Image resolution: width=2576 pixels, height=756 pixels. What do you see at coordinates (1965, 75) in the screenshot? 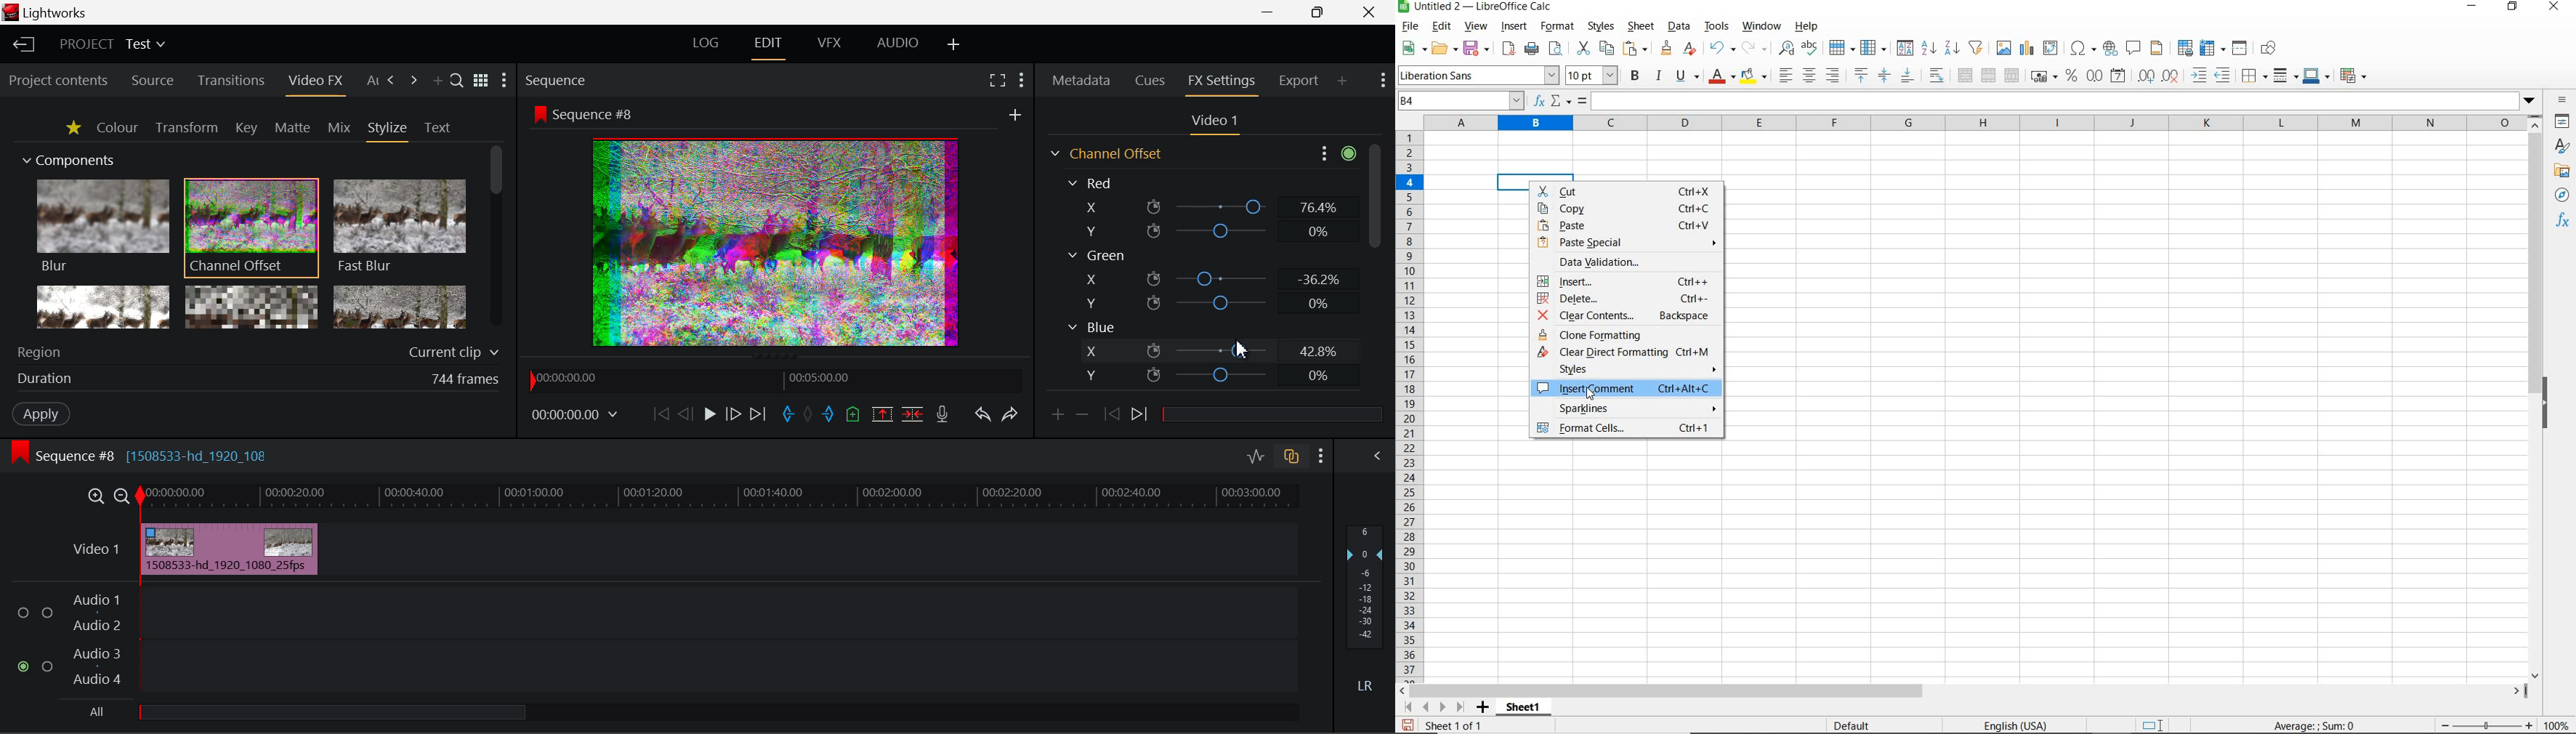
I see `merge and center or unmerge cells` at bounding box center [1965, 75].